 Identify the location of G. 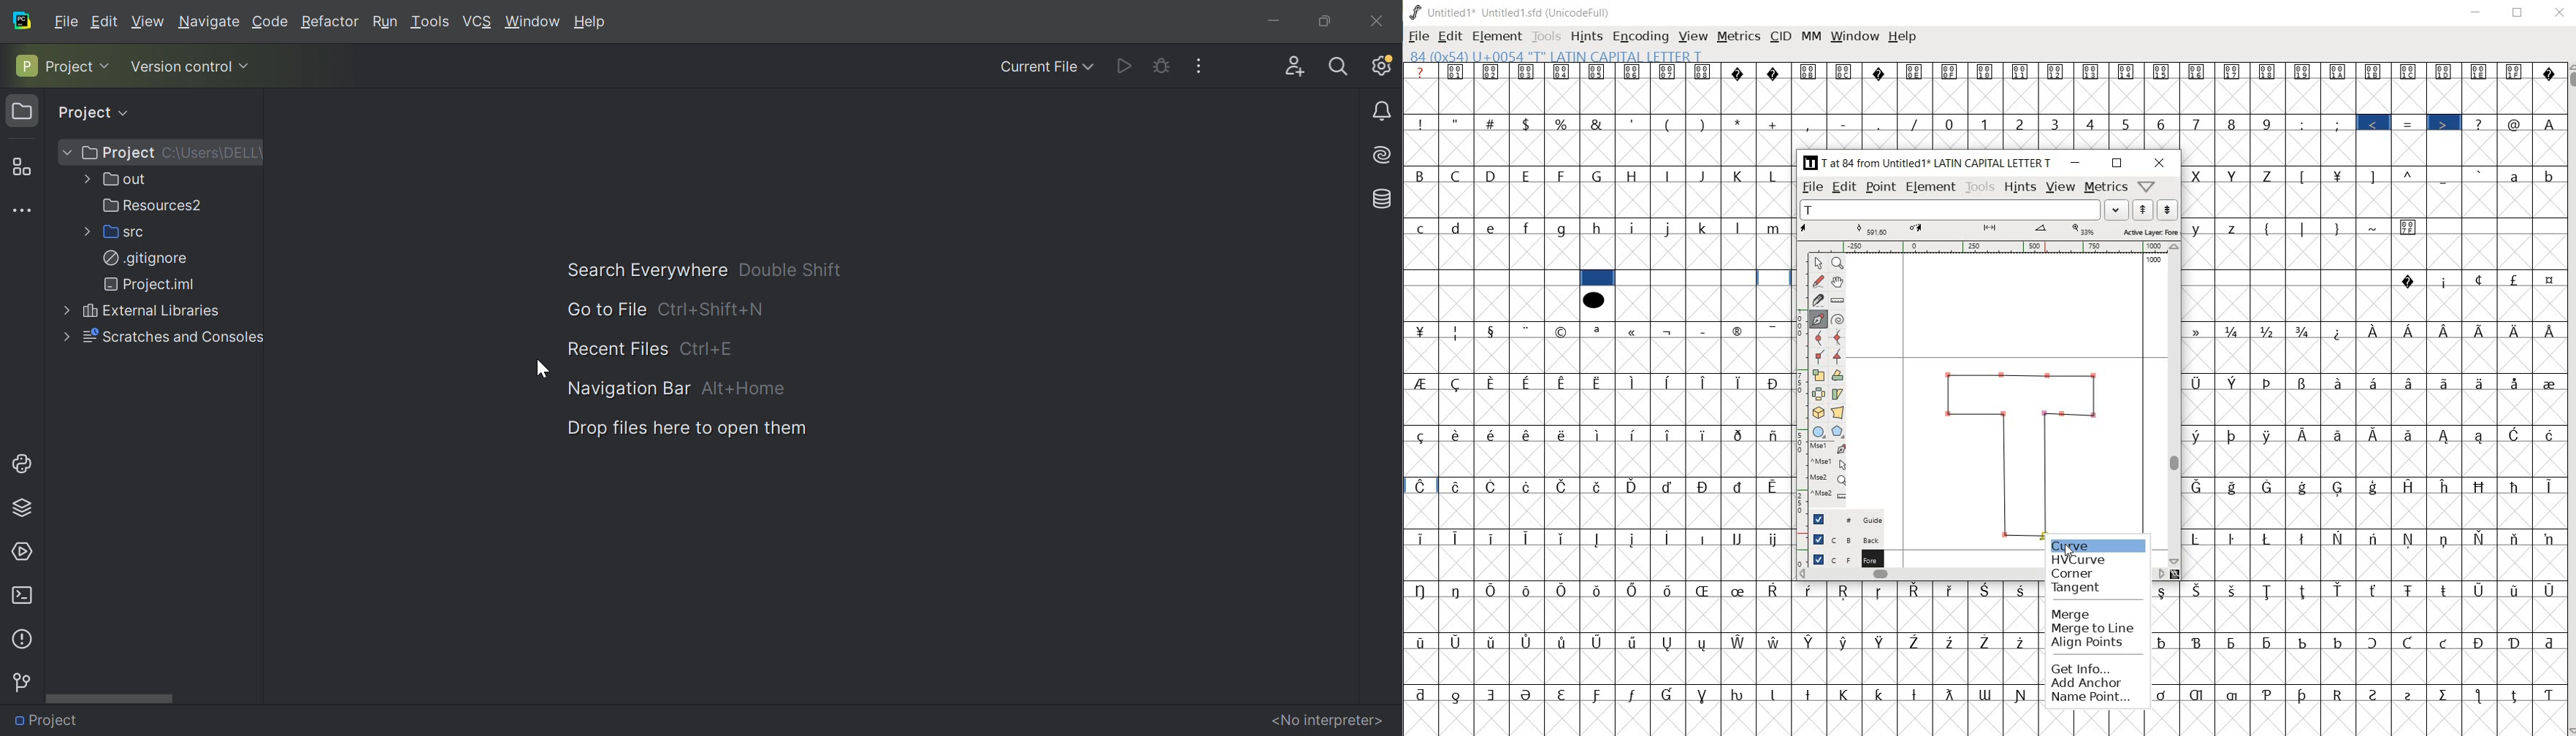
(1598, 176).